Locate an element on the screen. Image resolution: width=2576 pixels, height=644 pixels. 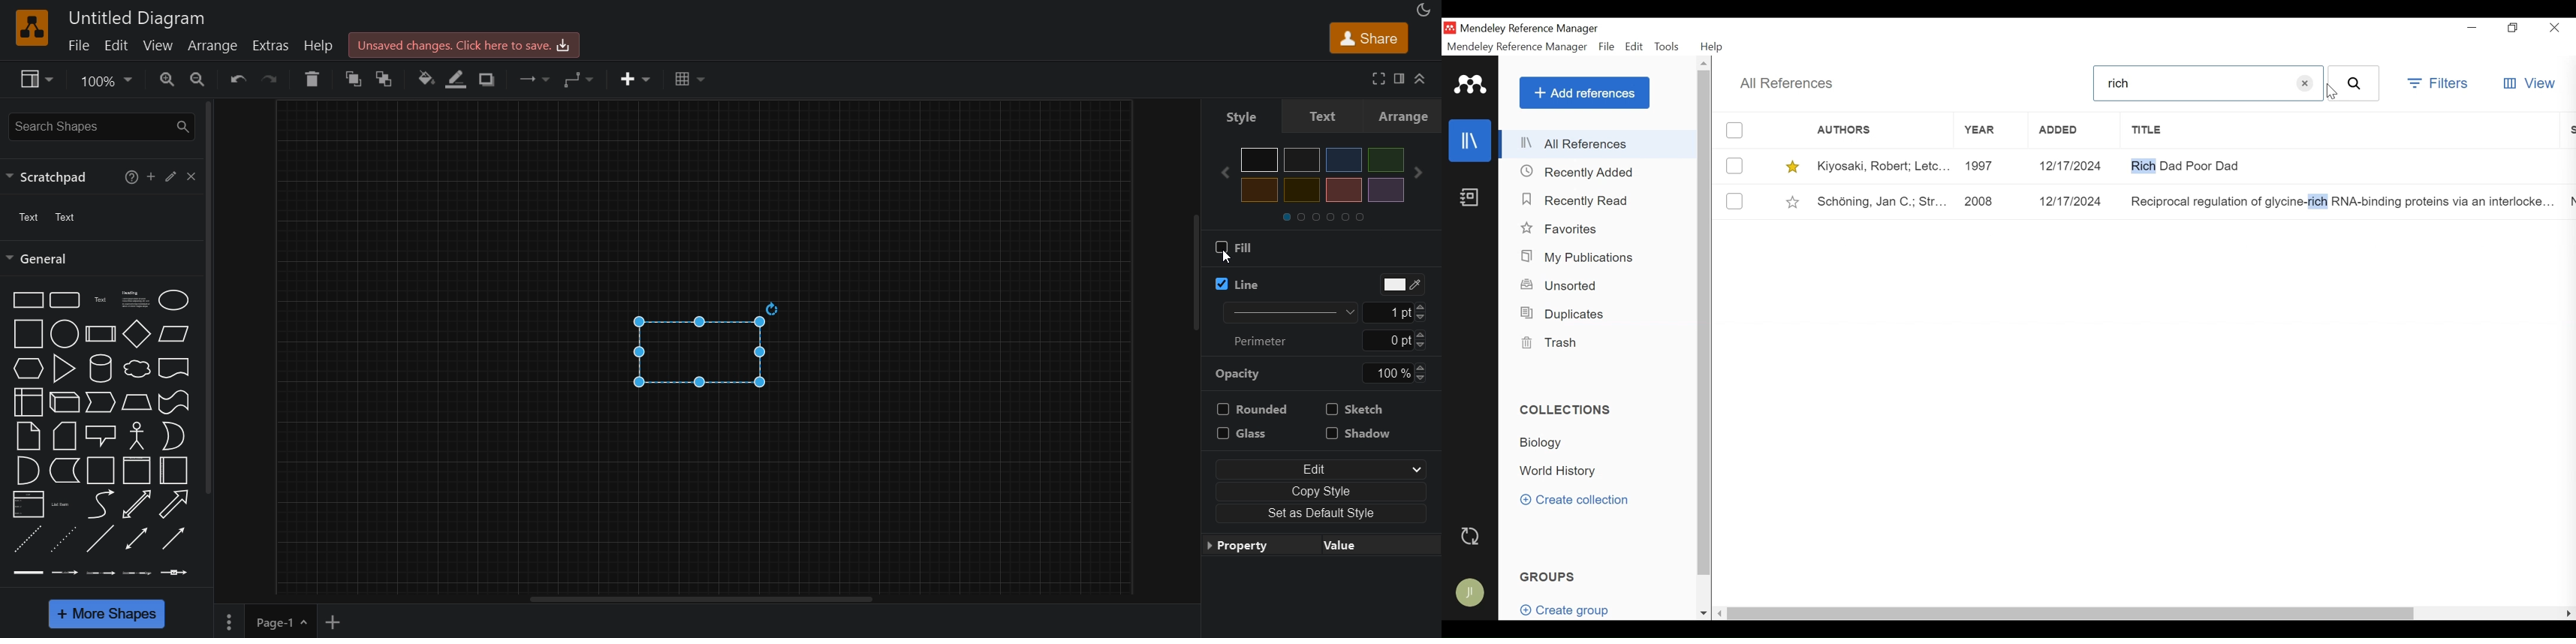
edit is located at coordinates (1324, 468).